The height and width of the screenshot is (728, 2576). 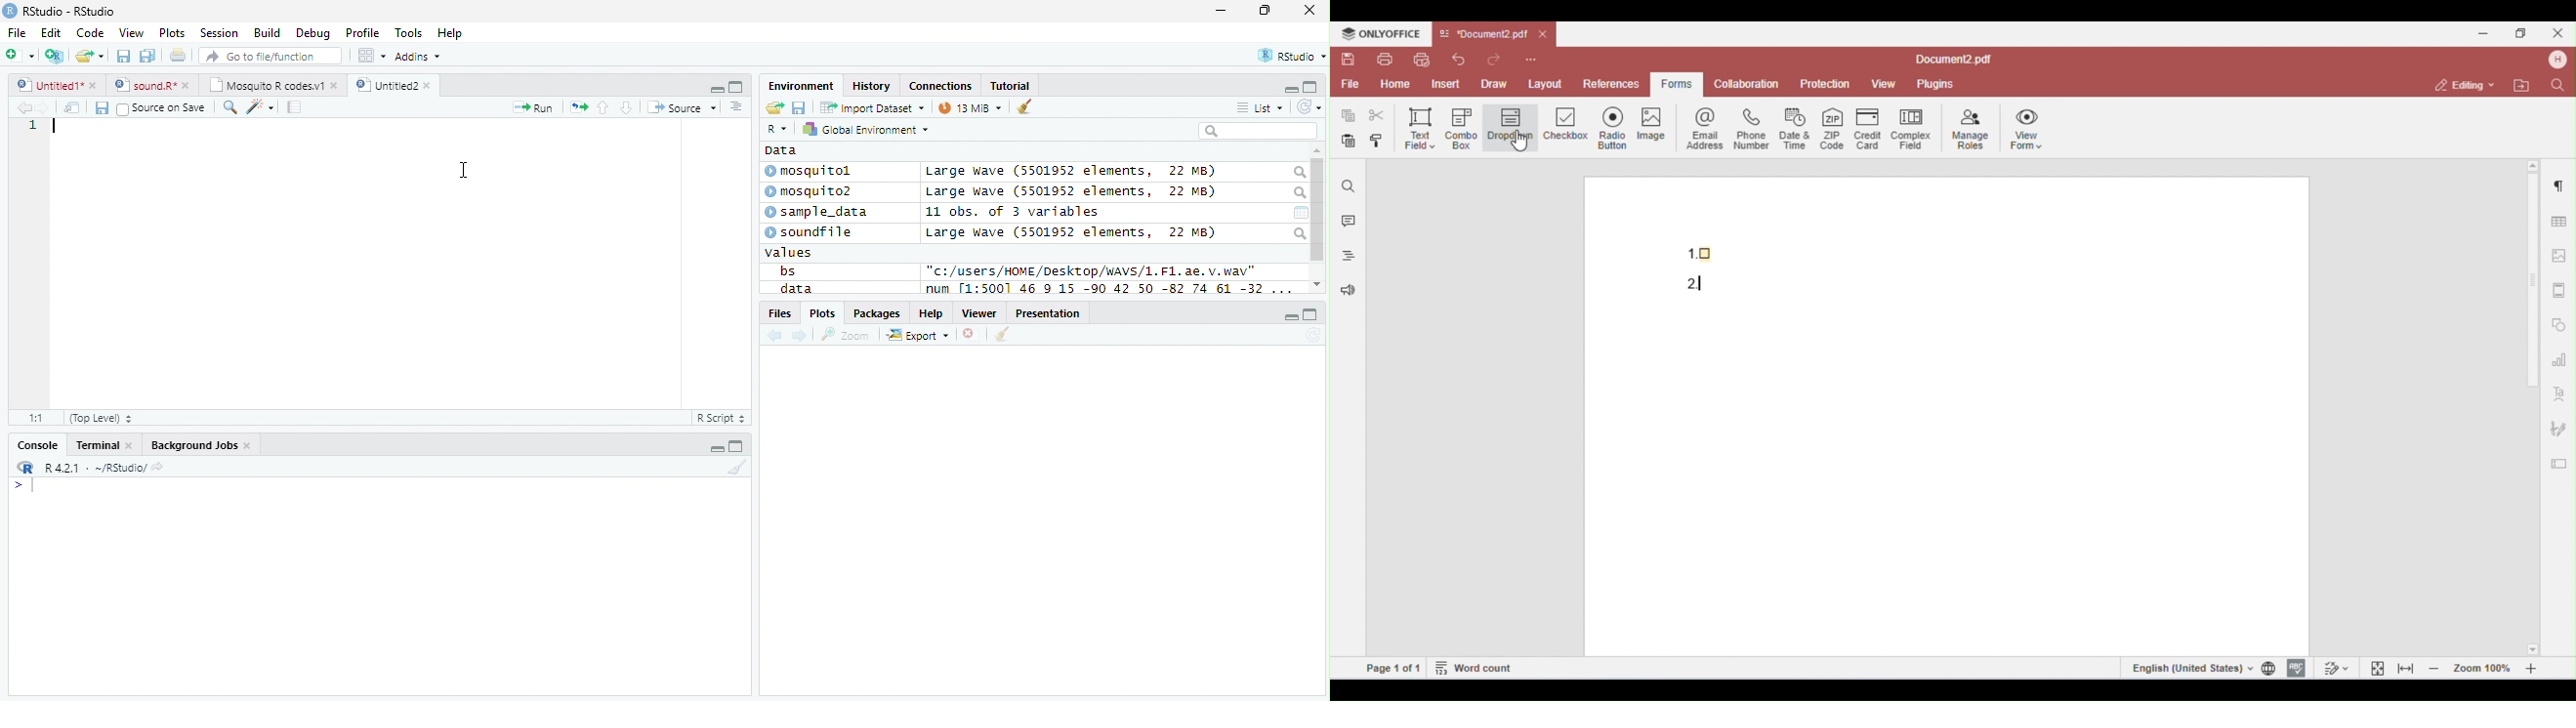 What do you see at coordinates (602, 107) in the screenshot?
I see `Go to previous section` at bounding box center [602, 107].